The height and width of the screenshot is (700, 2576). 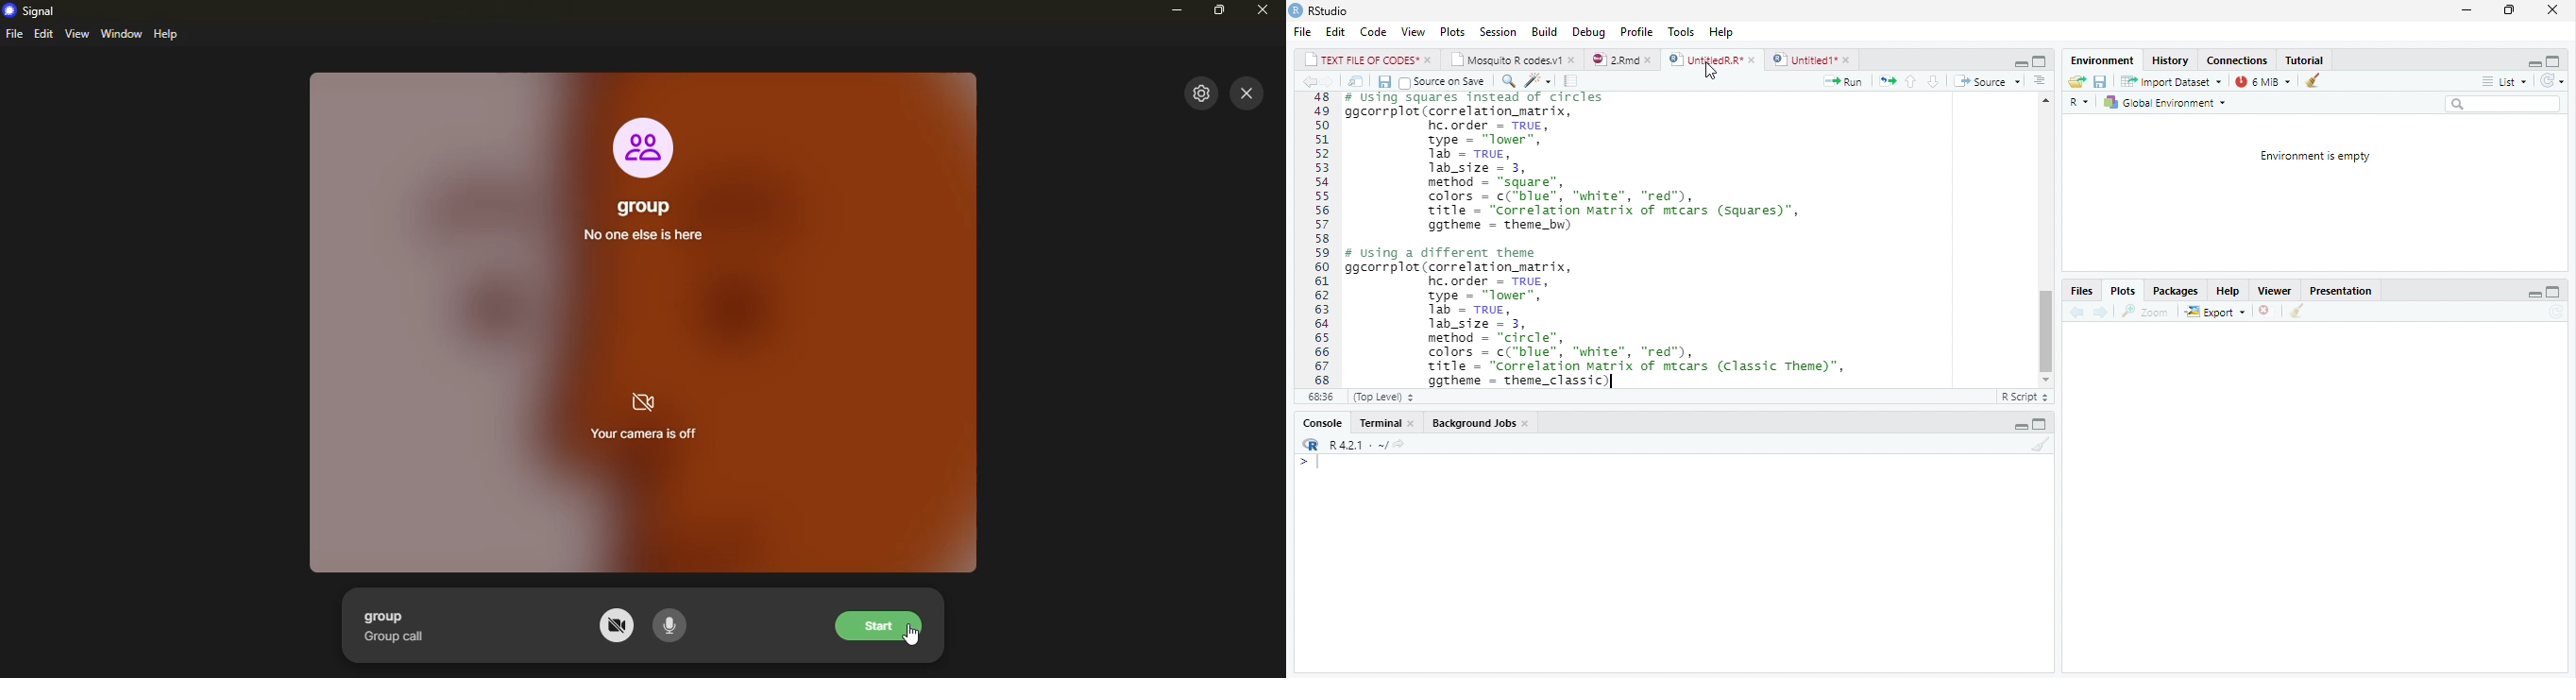 I want to click on zoom, so click(x=2149, y=312).